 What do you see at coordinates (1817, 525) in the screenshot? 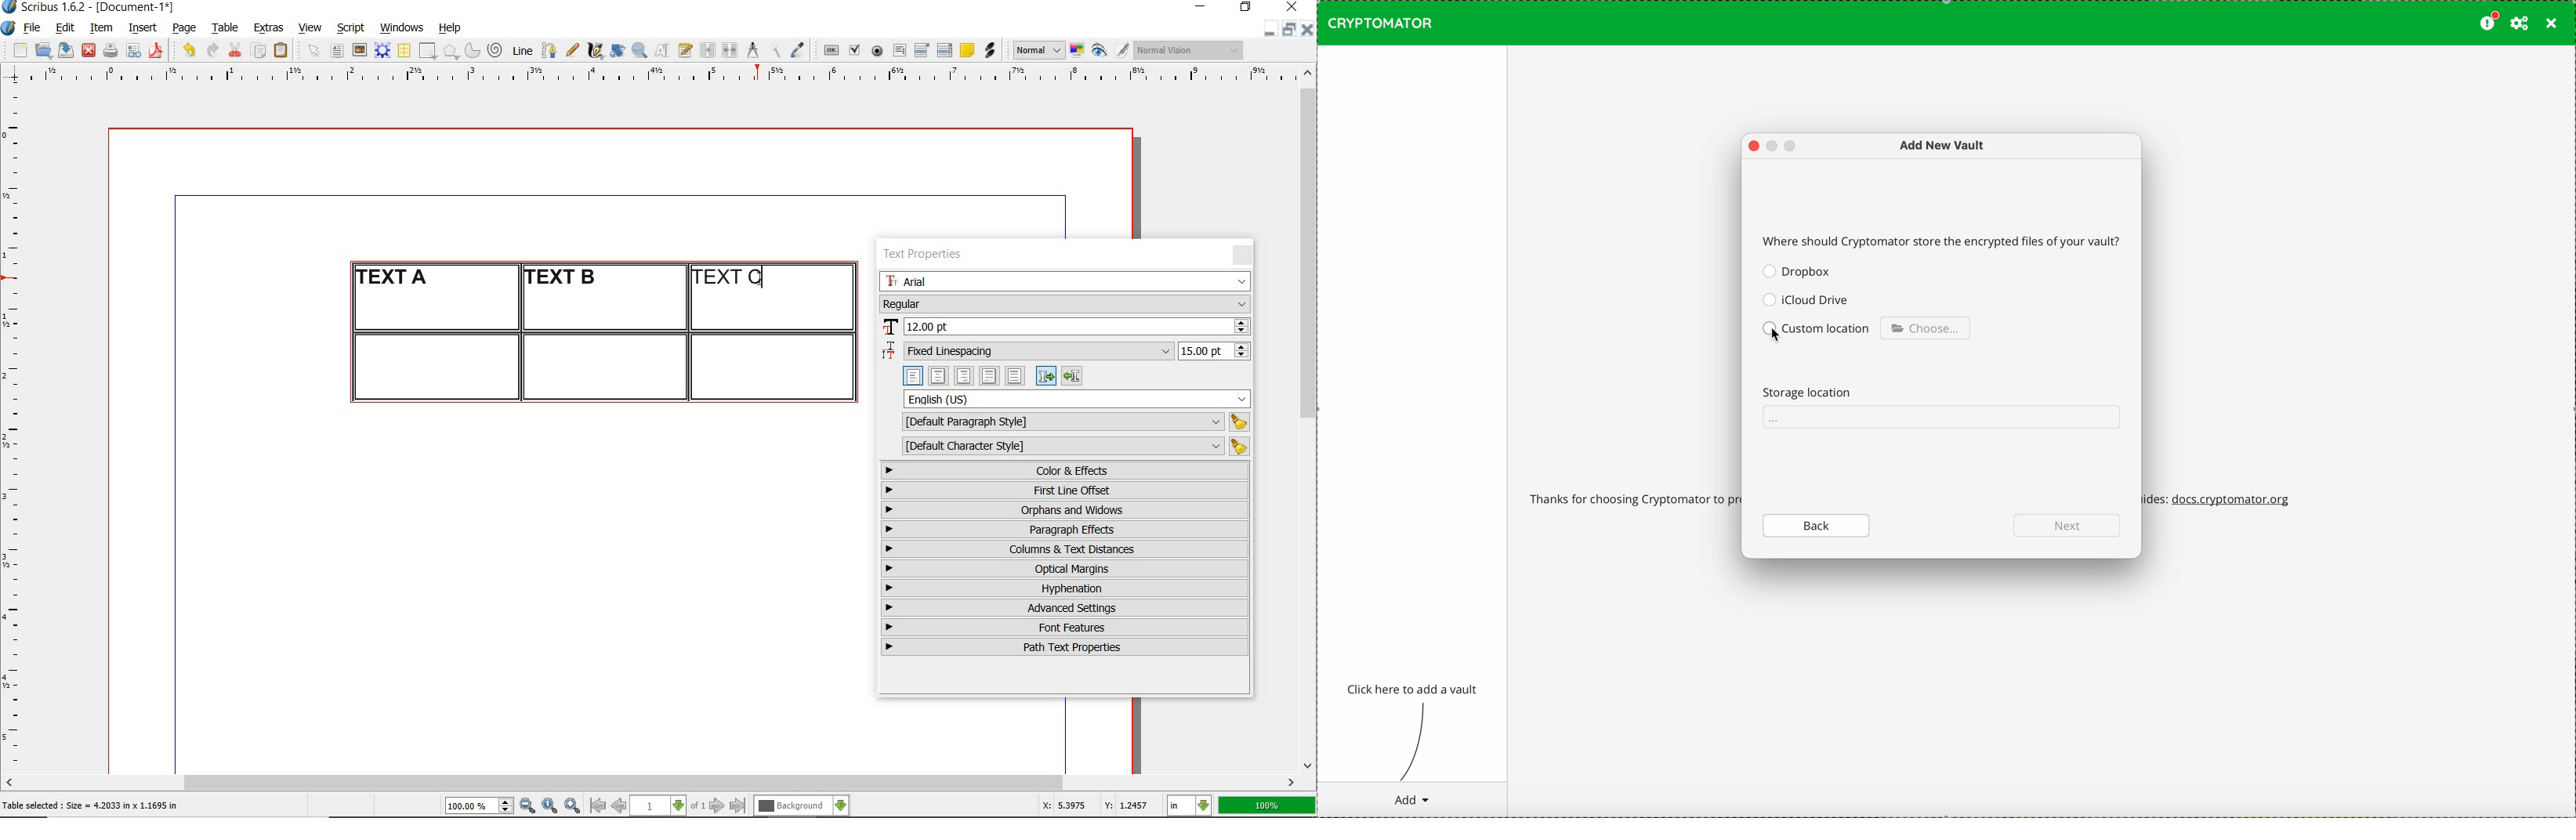
I see `back button` at bounding box center [1817, 525].